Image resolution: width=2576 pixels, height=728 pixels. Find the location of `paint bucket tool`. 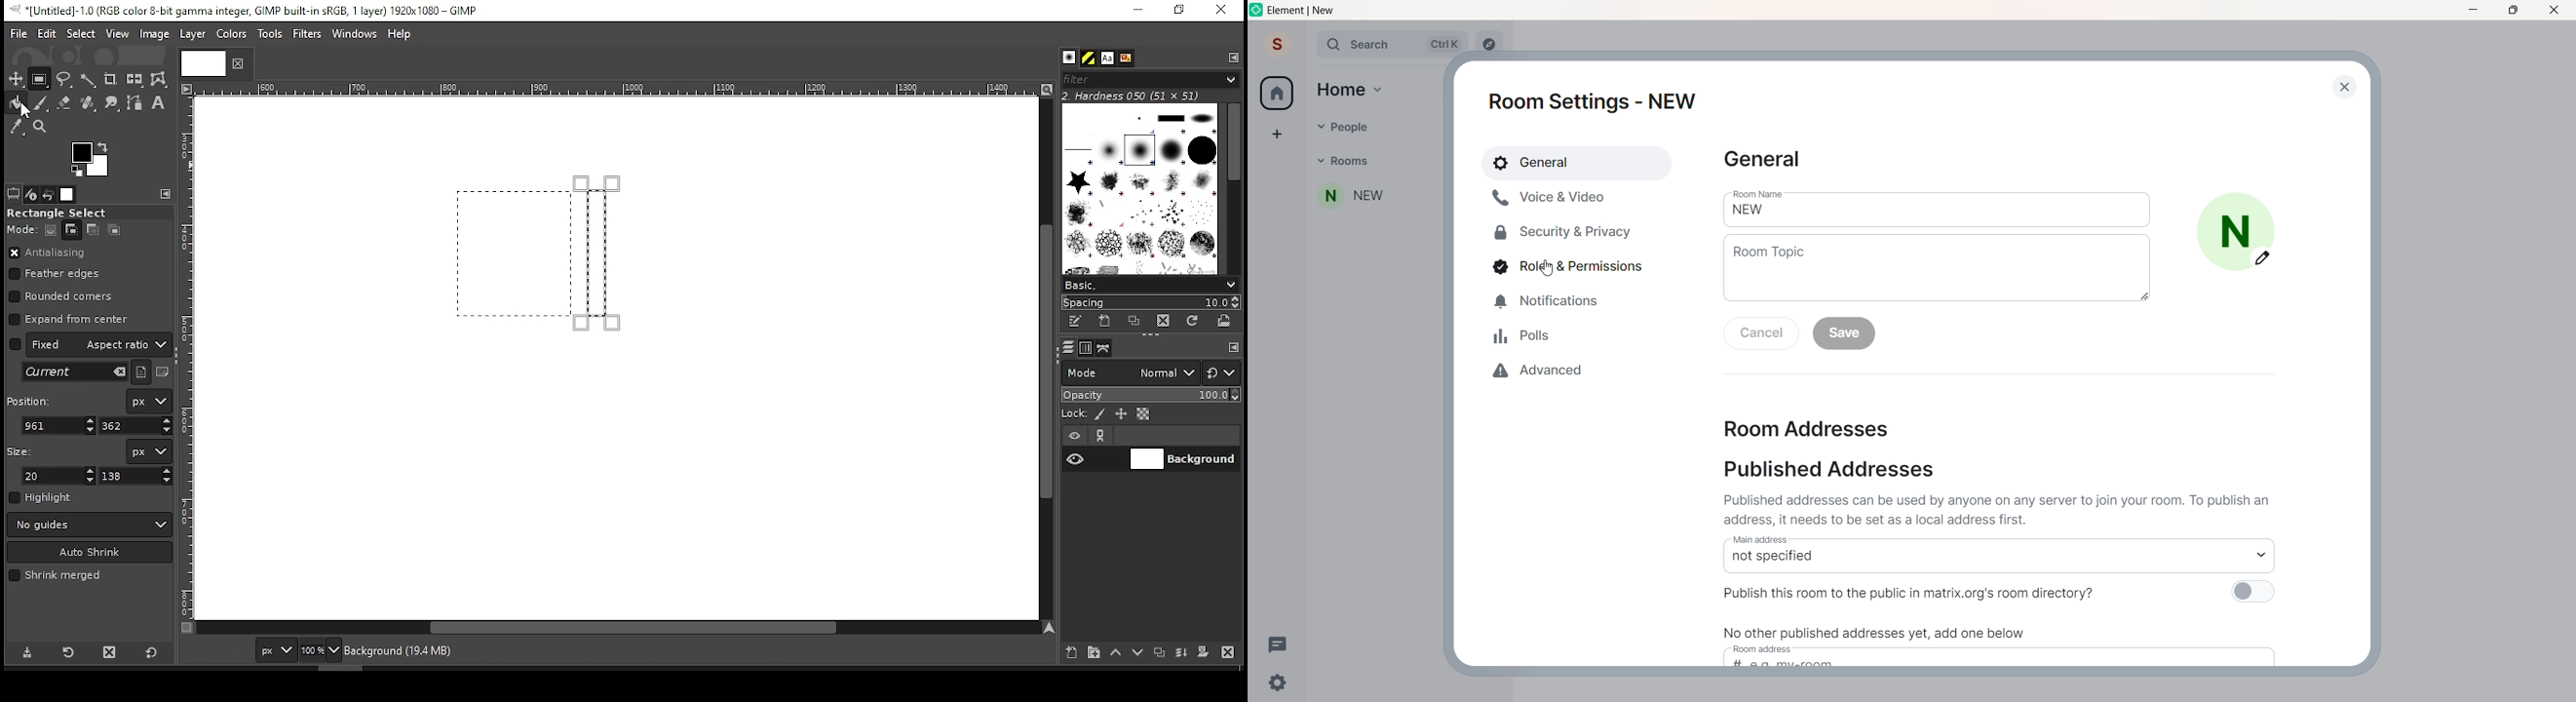

paint bucket tool is located at coordinates (18, 102).